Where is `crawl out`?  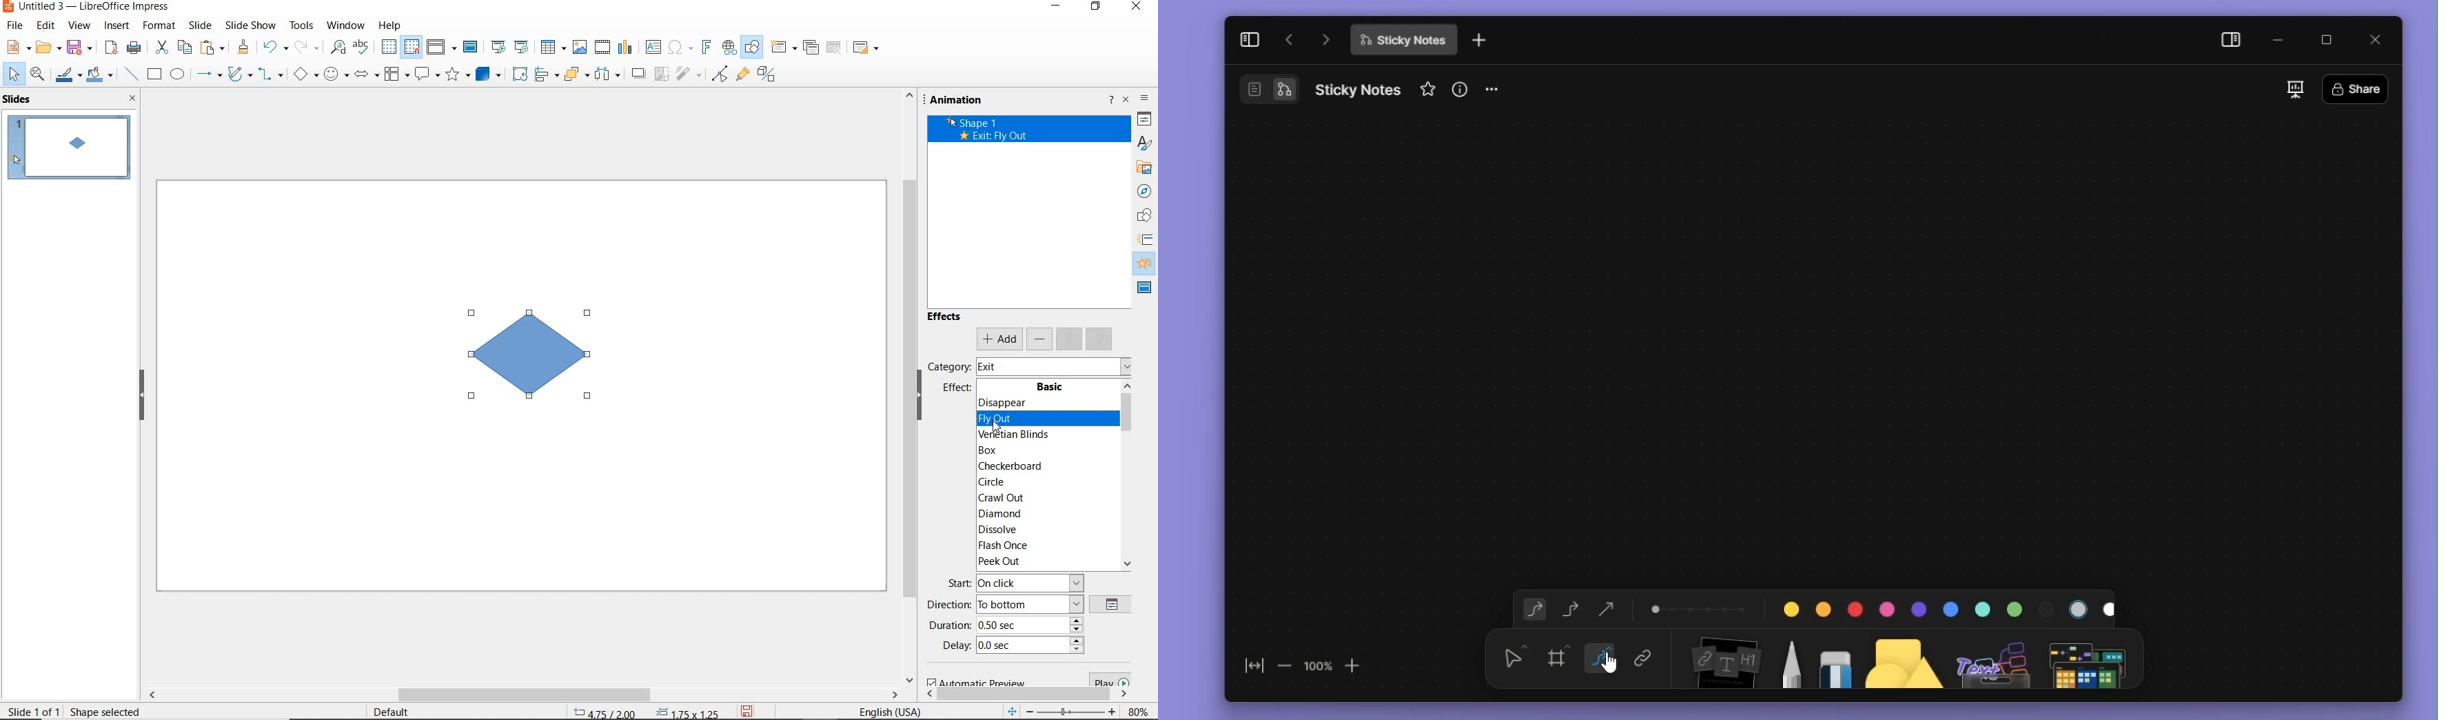
crawl out is located at coordinates (1041, 499).